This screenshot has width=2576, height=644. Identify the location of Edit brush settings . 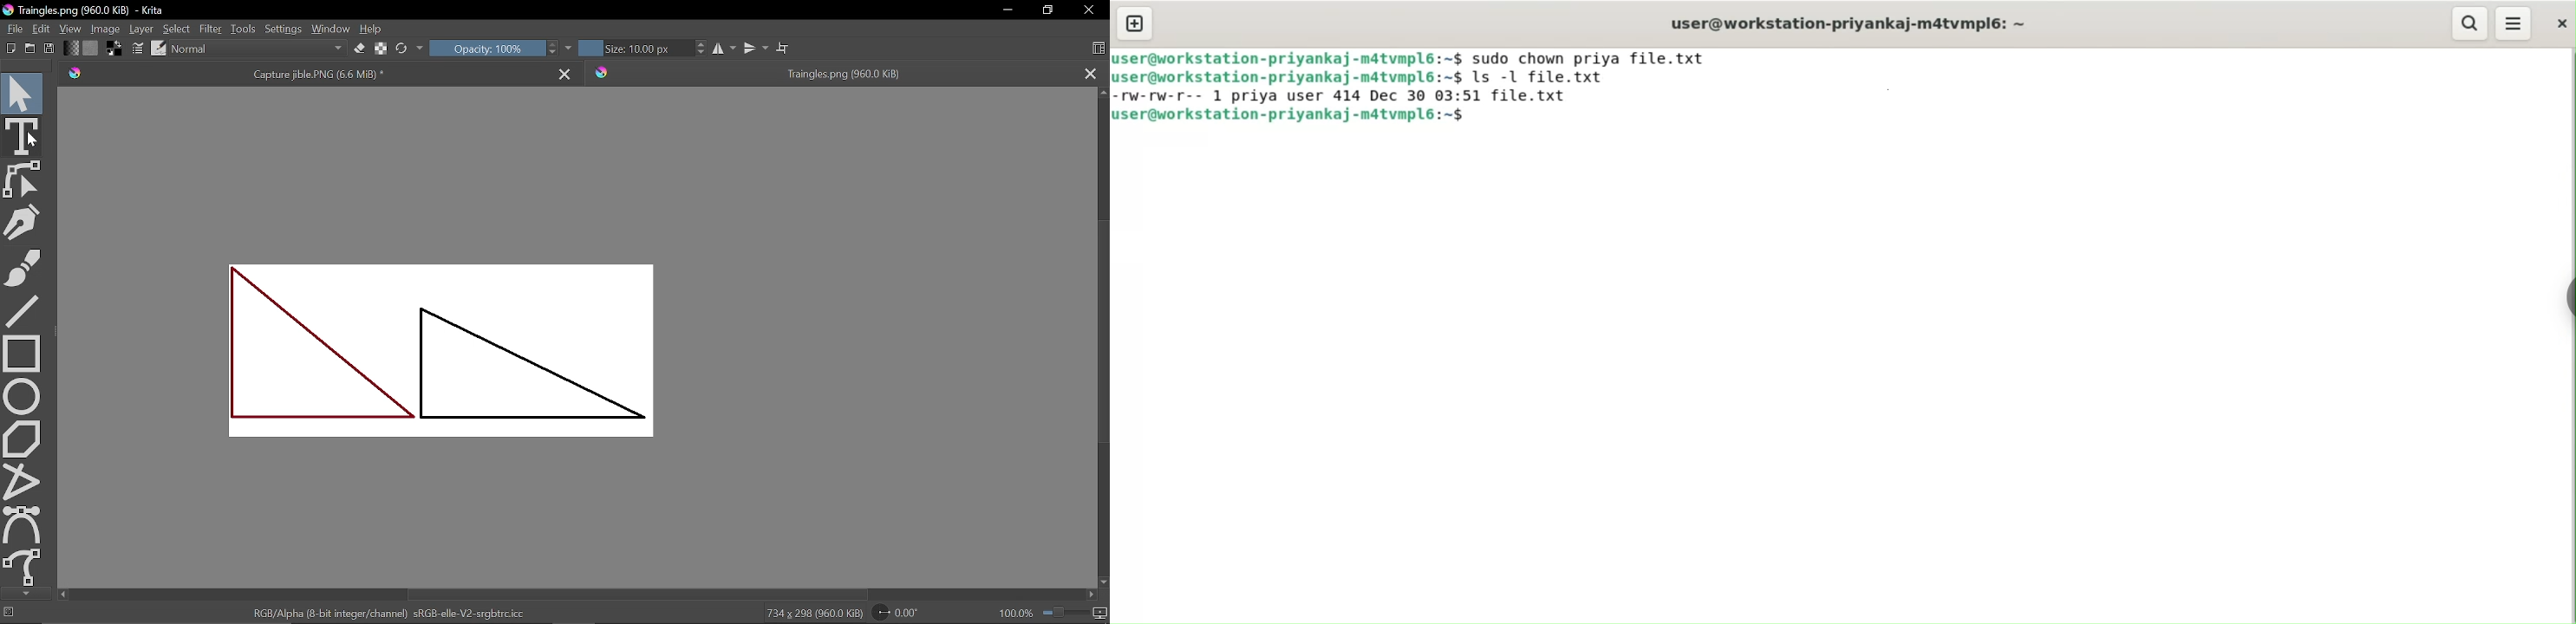
(139, 49).